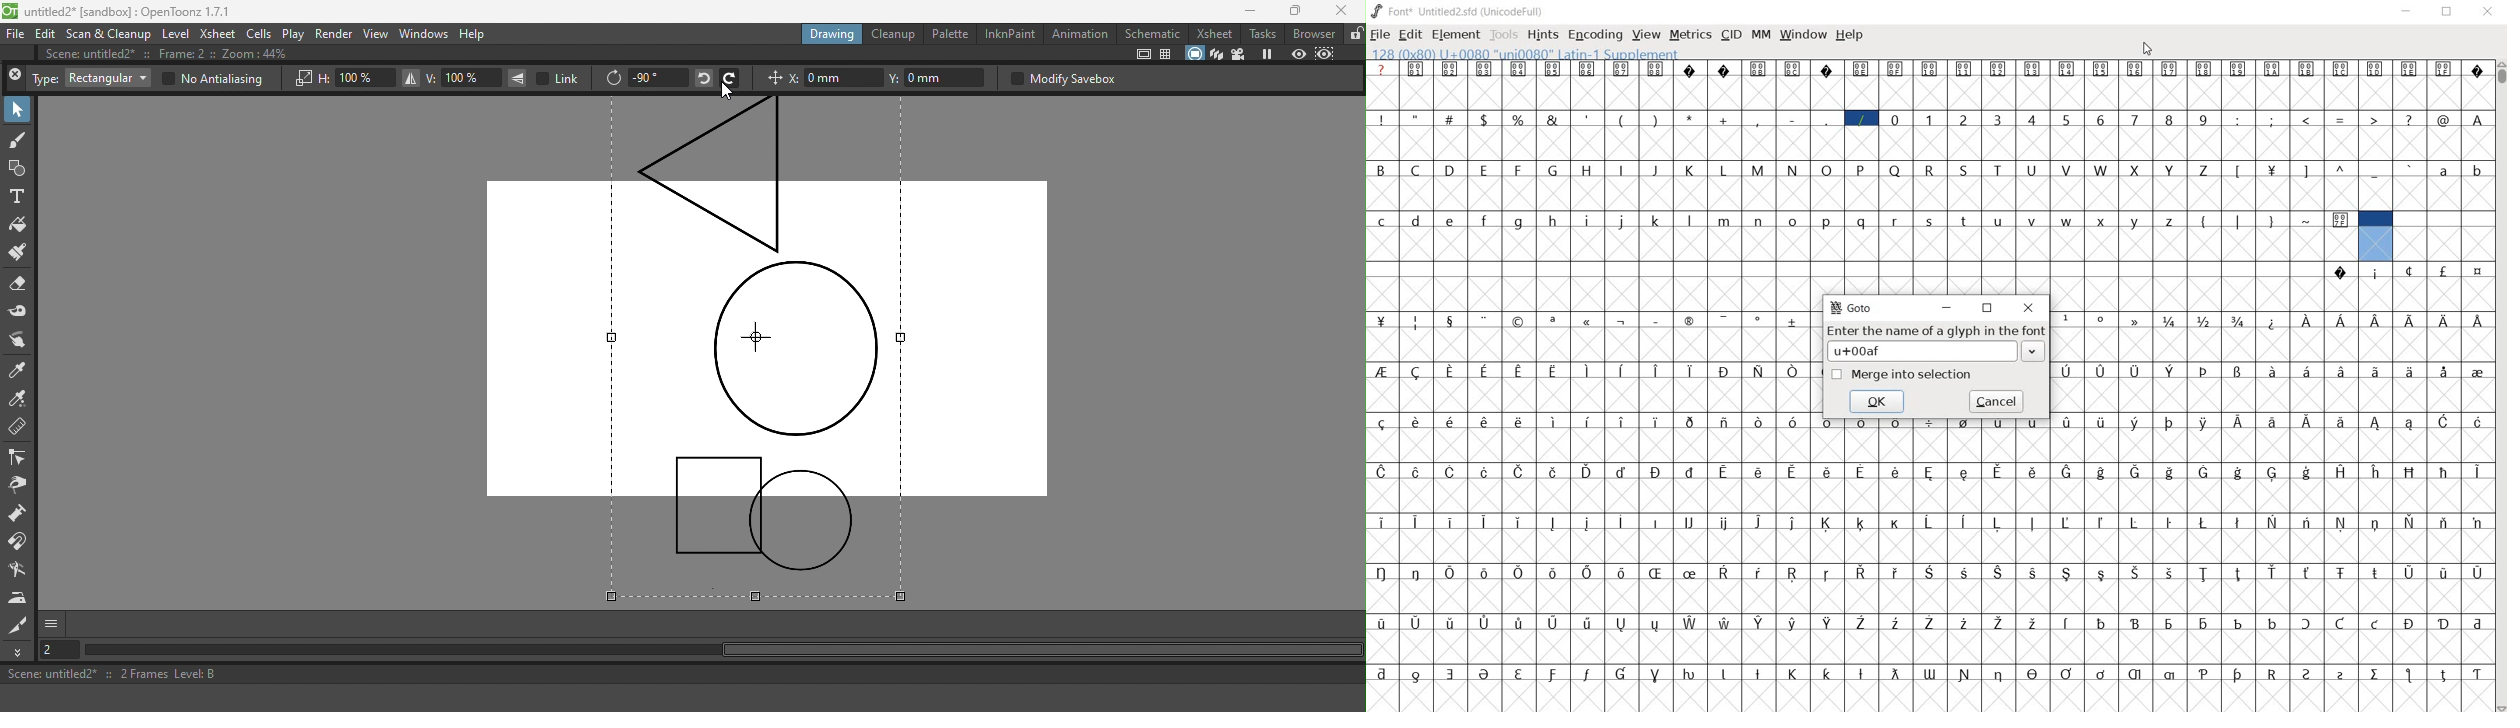 The image size is (2520, 728). Describe the element at coordinates (1828, 120) in the screenshot. I see `_` at that location.